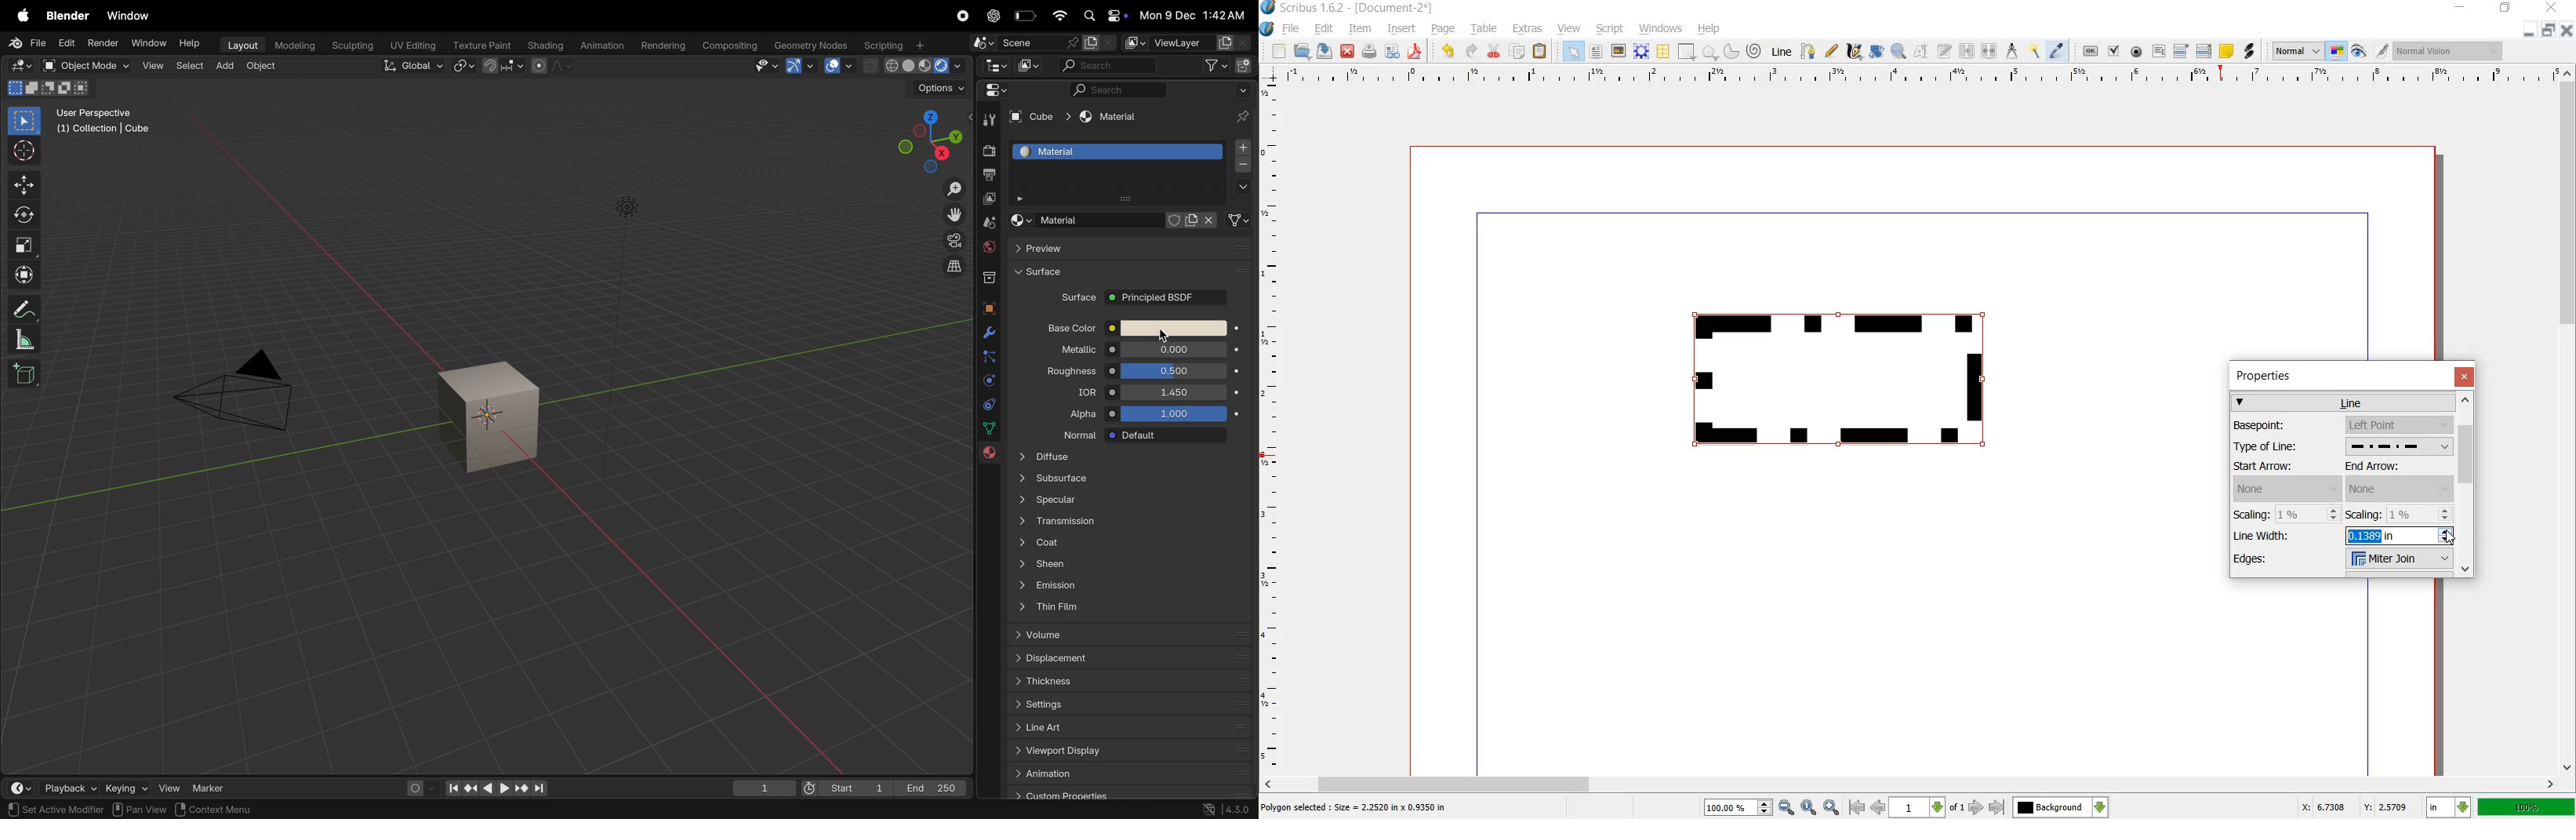 The image size is (2576, 840). What do you see at coordinates (2059, 51) in the screenshot?
I see `EYE DROPPER` at bounding box center [2059, 51].